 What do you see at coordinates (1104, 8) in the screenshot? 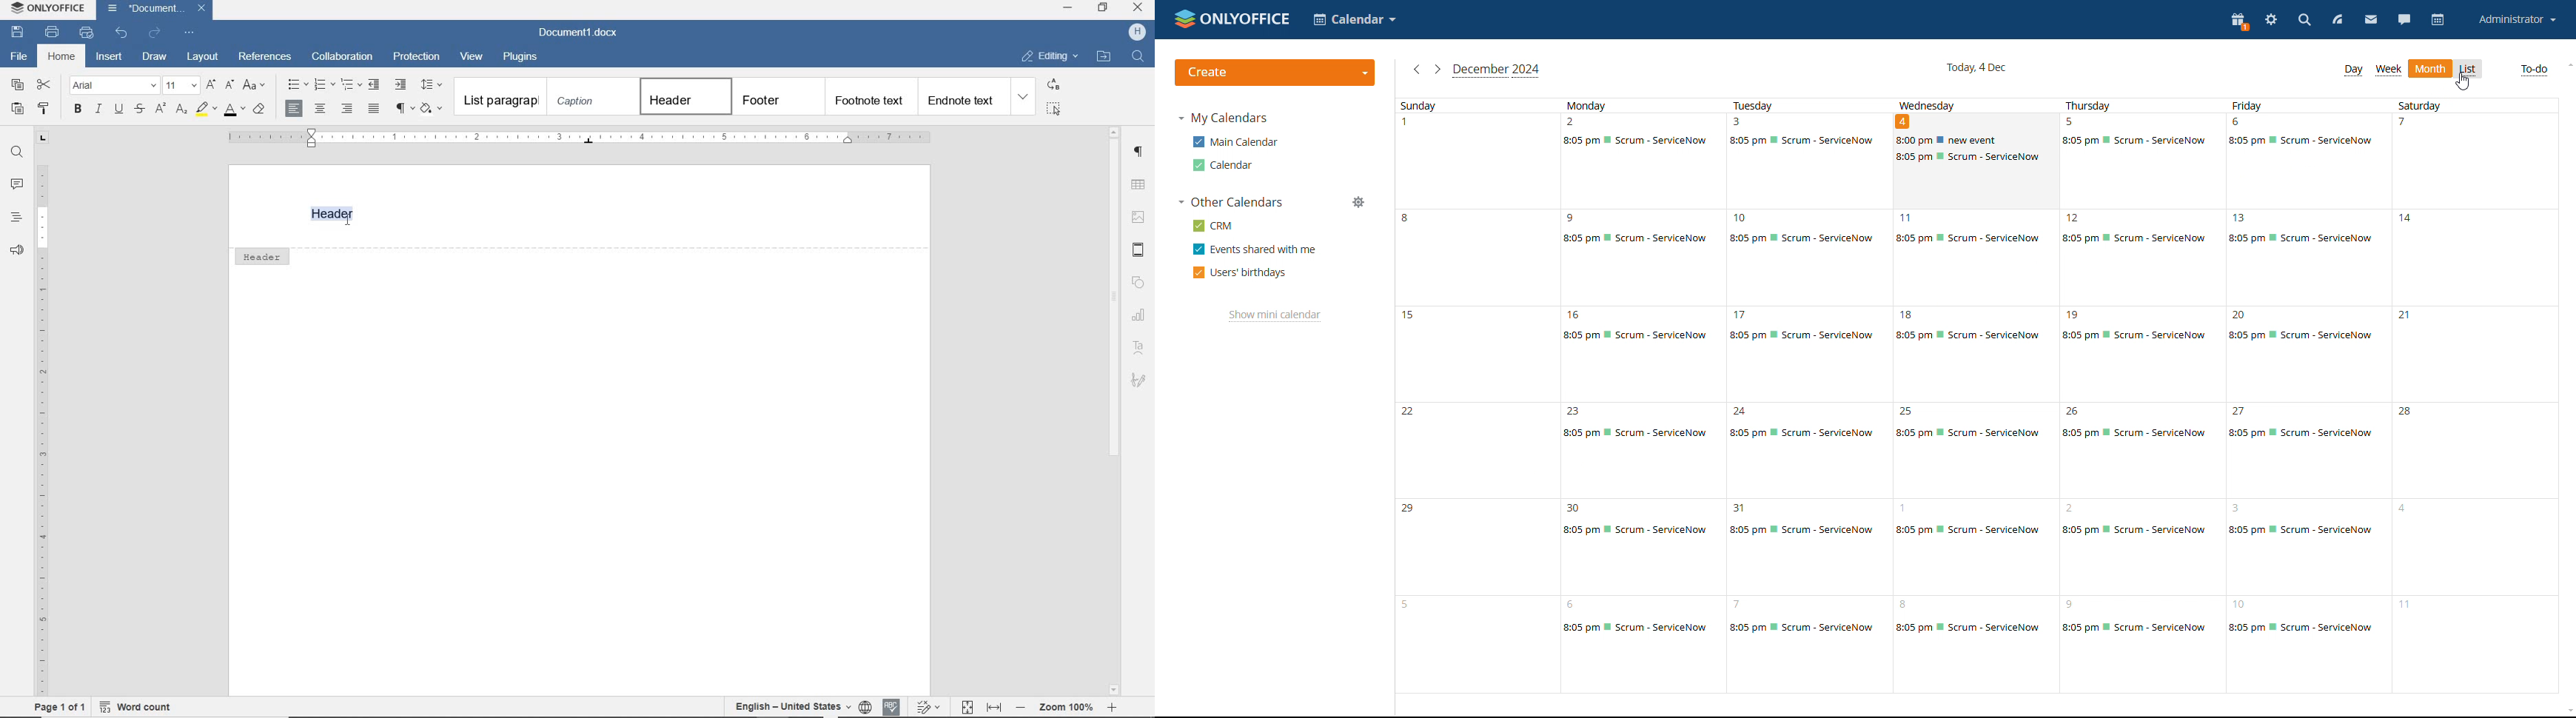
I see `RESTORE DOWN` at bounding box center [1104, 8].